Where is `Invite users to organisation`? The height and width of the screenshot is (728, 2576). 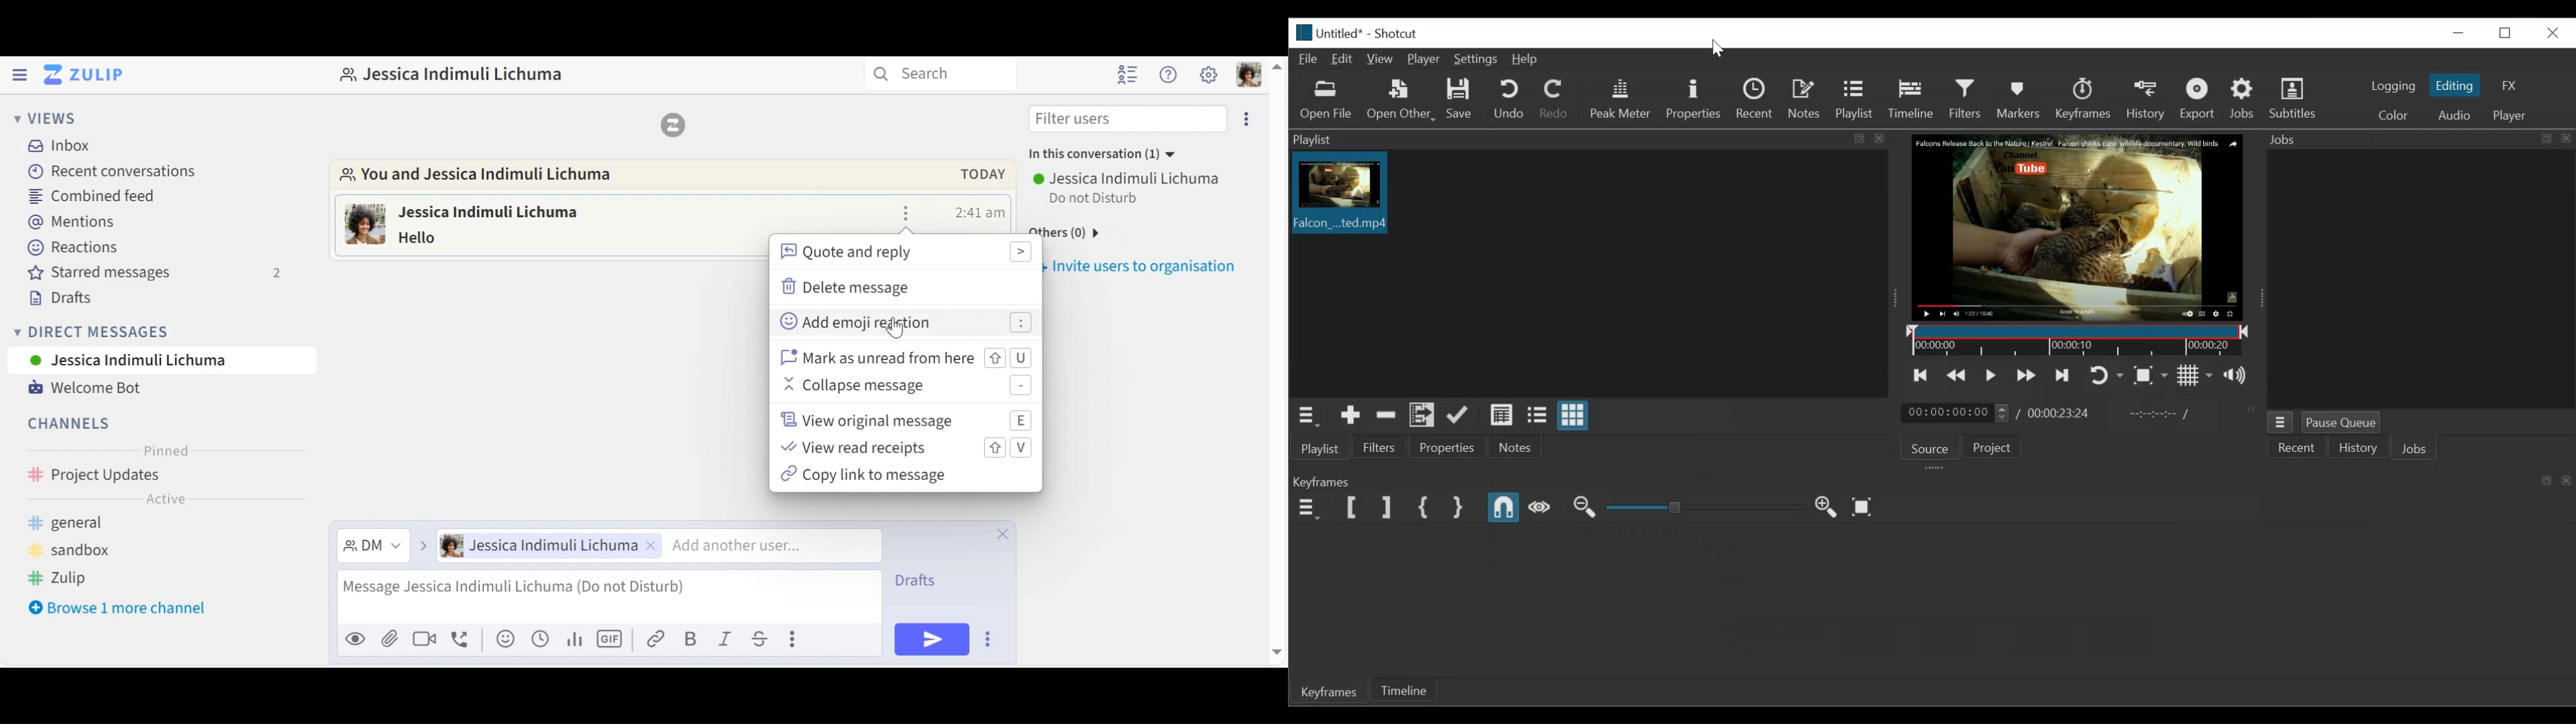
Invite users to organisation is located at coordinates (1249, 117).